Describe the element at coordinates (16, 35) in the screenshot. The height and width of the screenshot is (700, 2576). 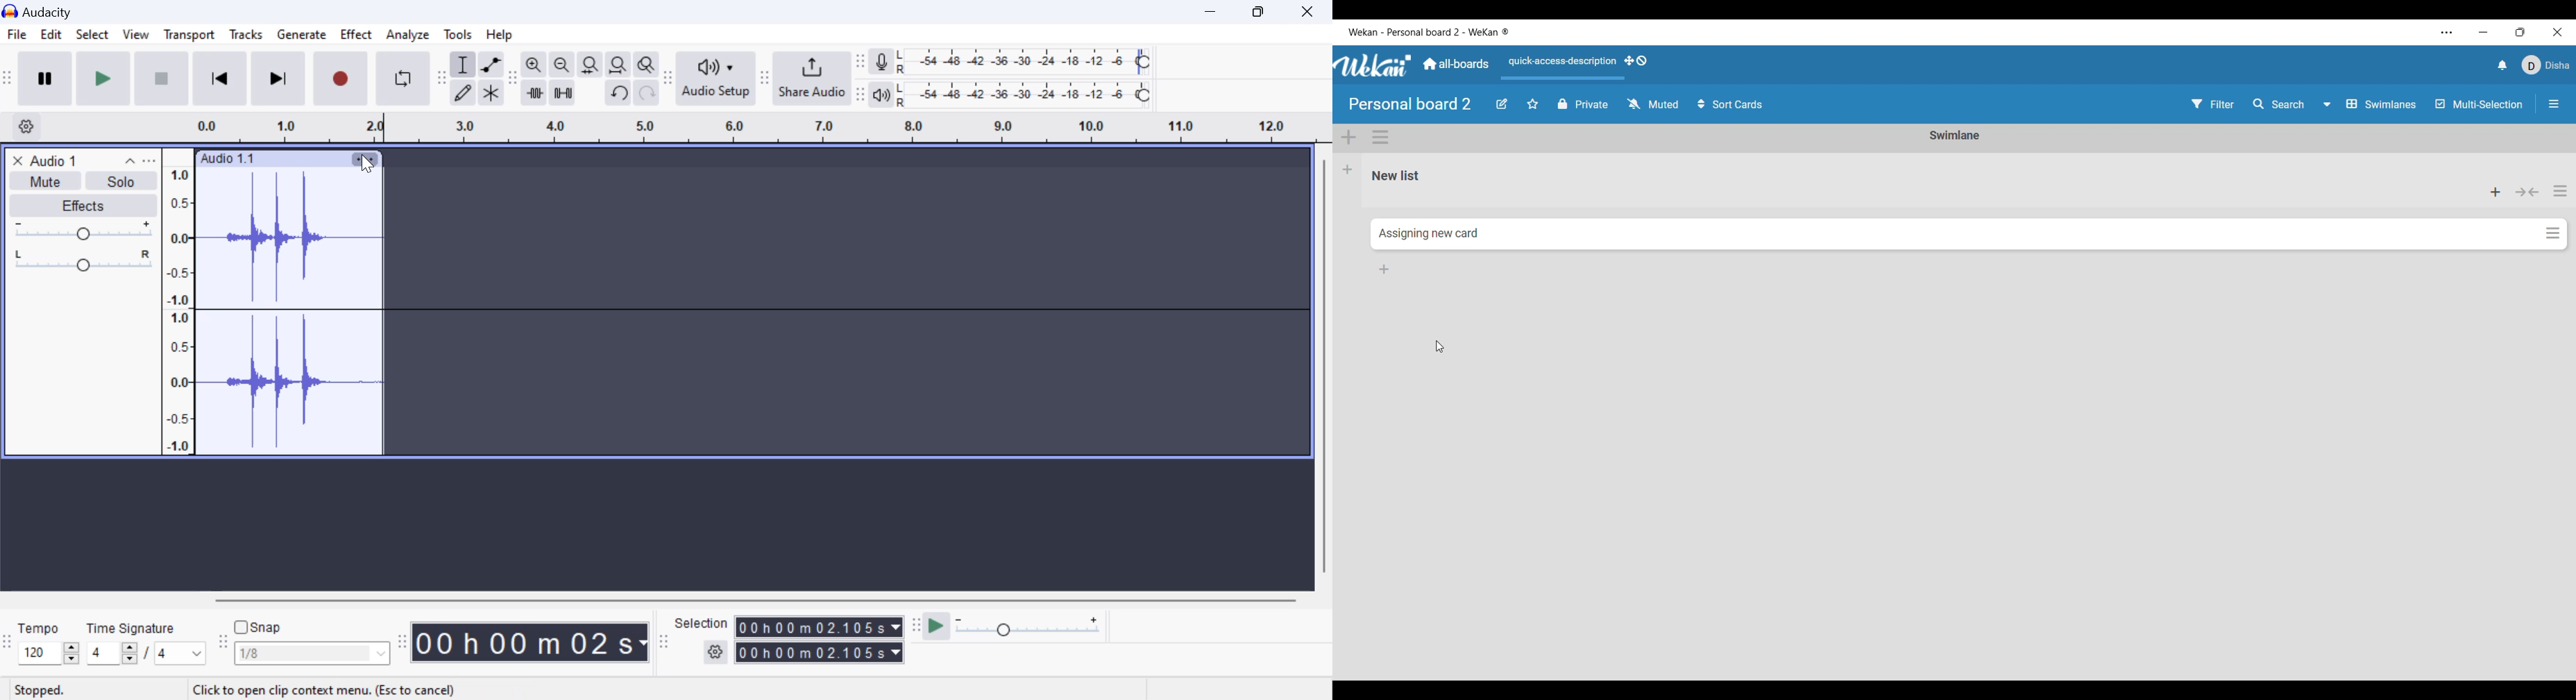
I see `File` at that location.